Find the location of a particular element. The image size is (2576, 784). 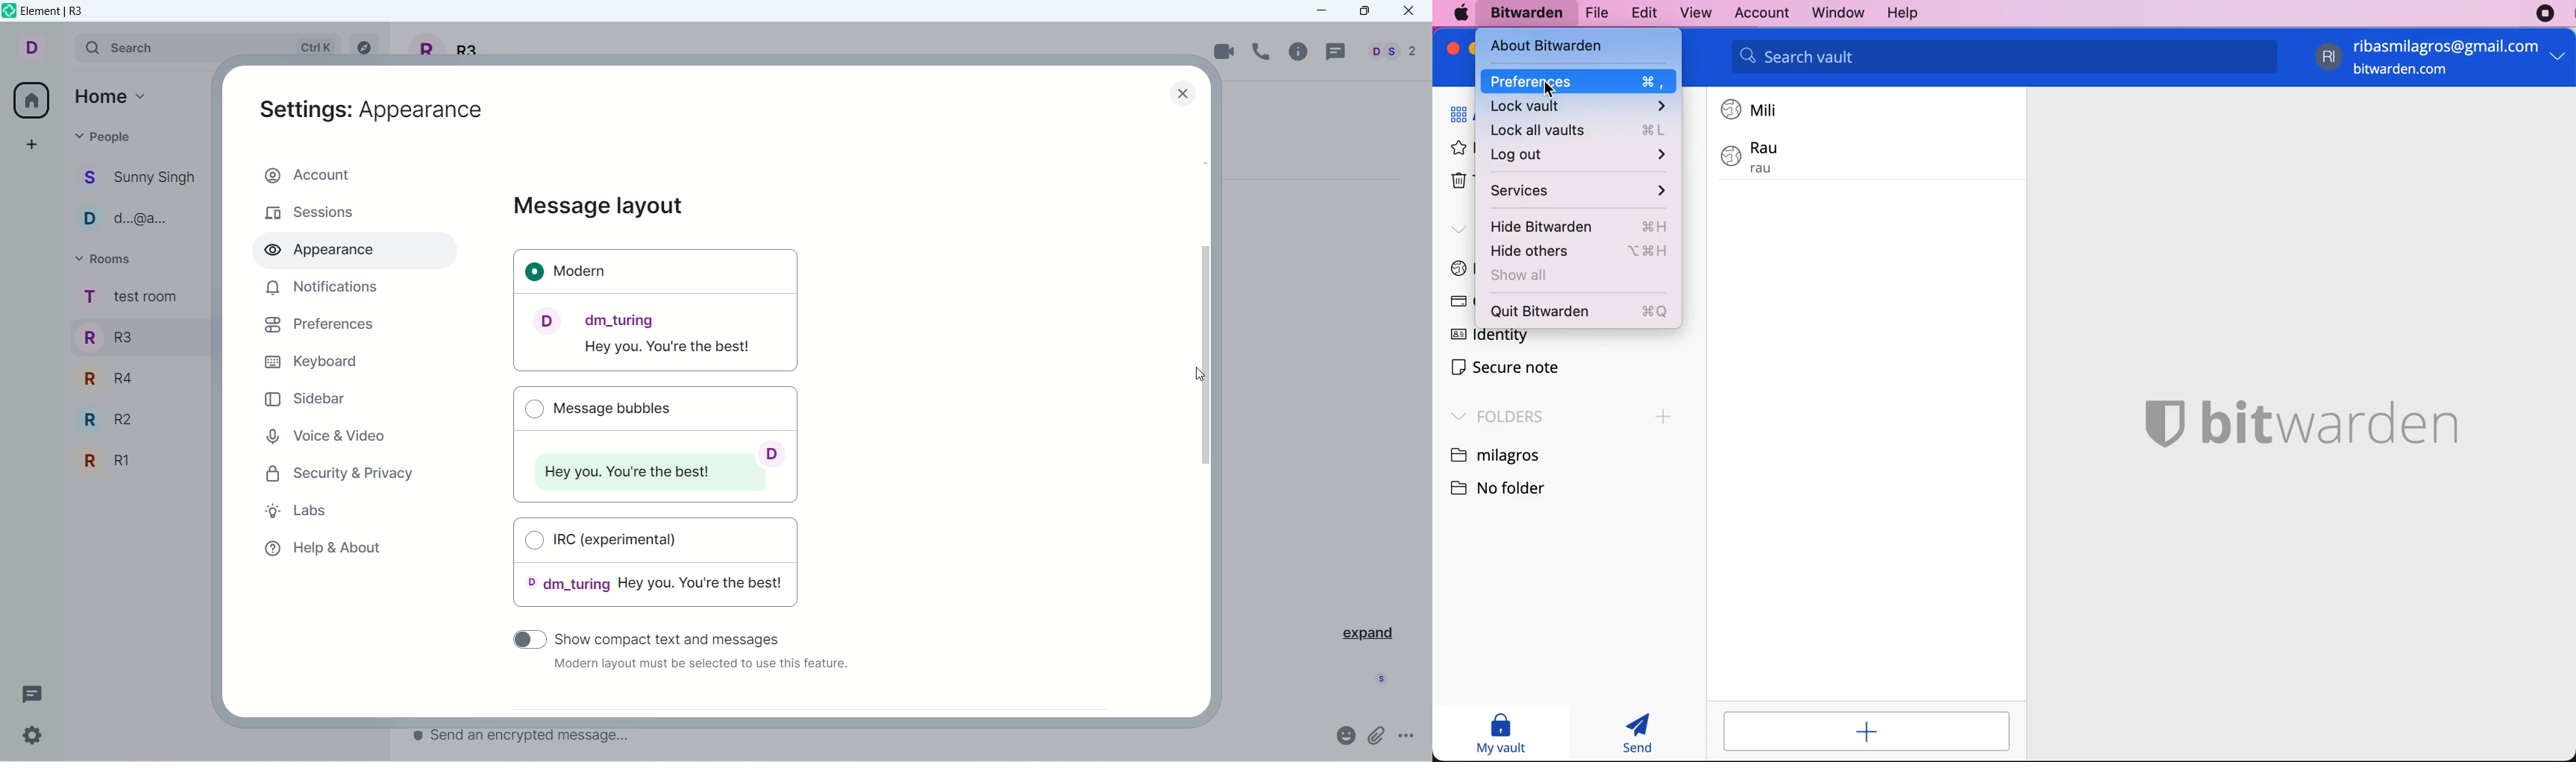

favorites is located at coordinates (1456, 149).